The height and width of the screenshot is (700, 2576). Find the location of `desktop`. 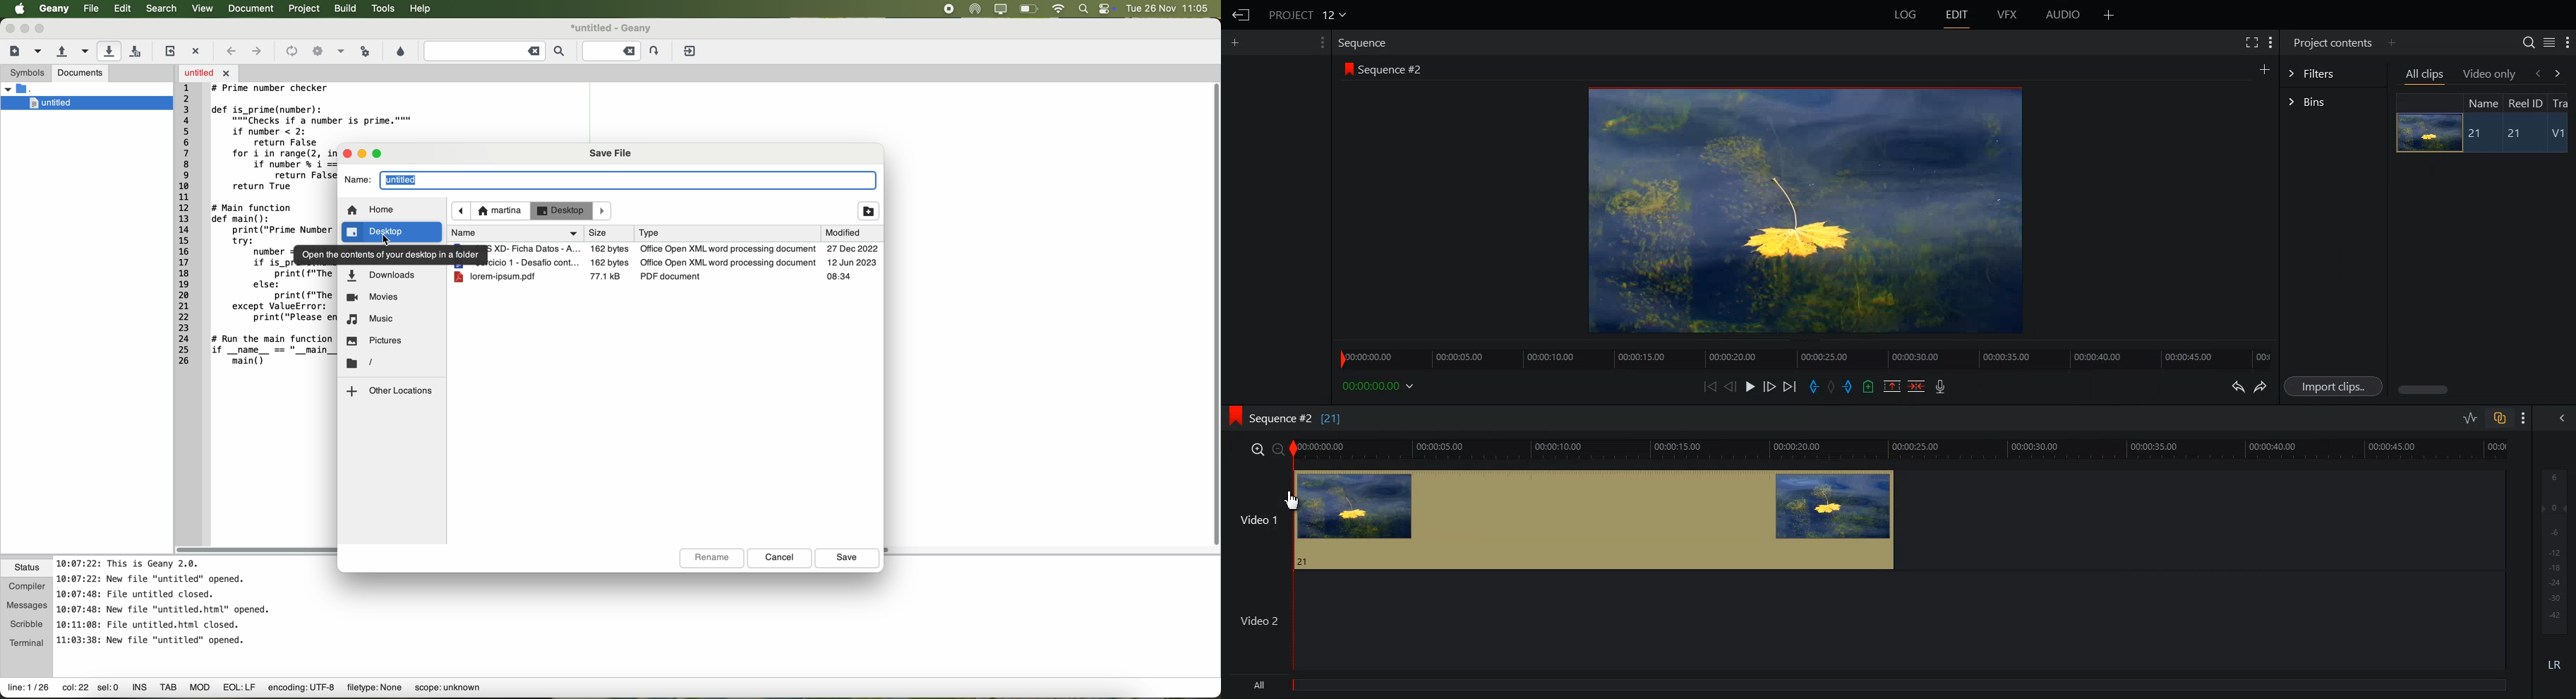

desktop is located at coordinates (563, 212).